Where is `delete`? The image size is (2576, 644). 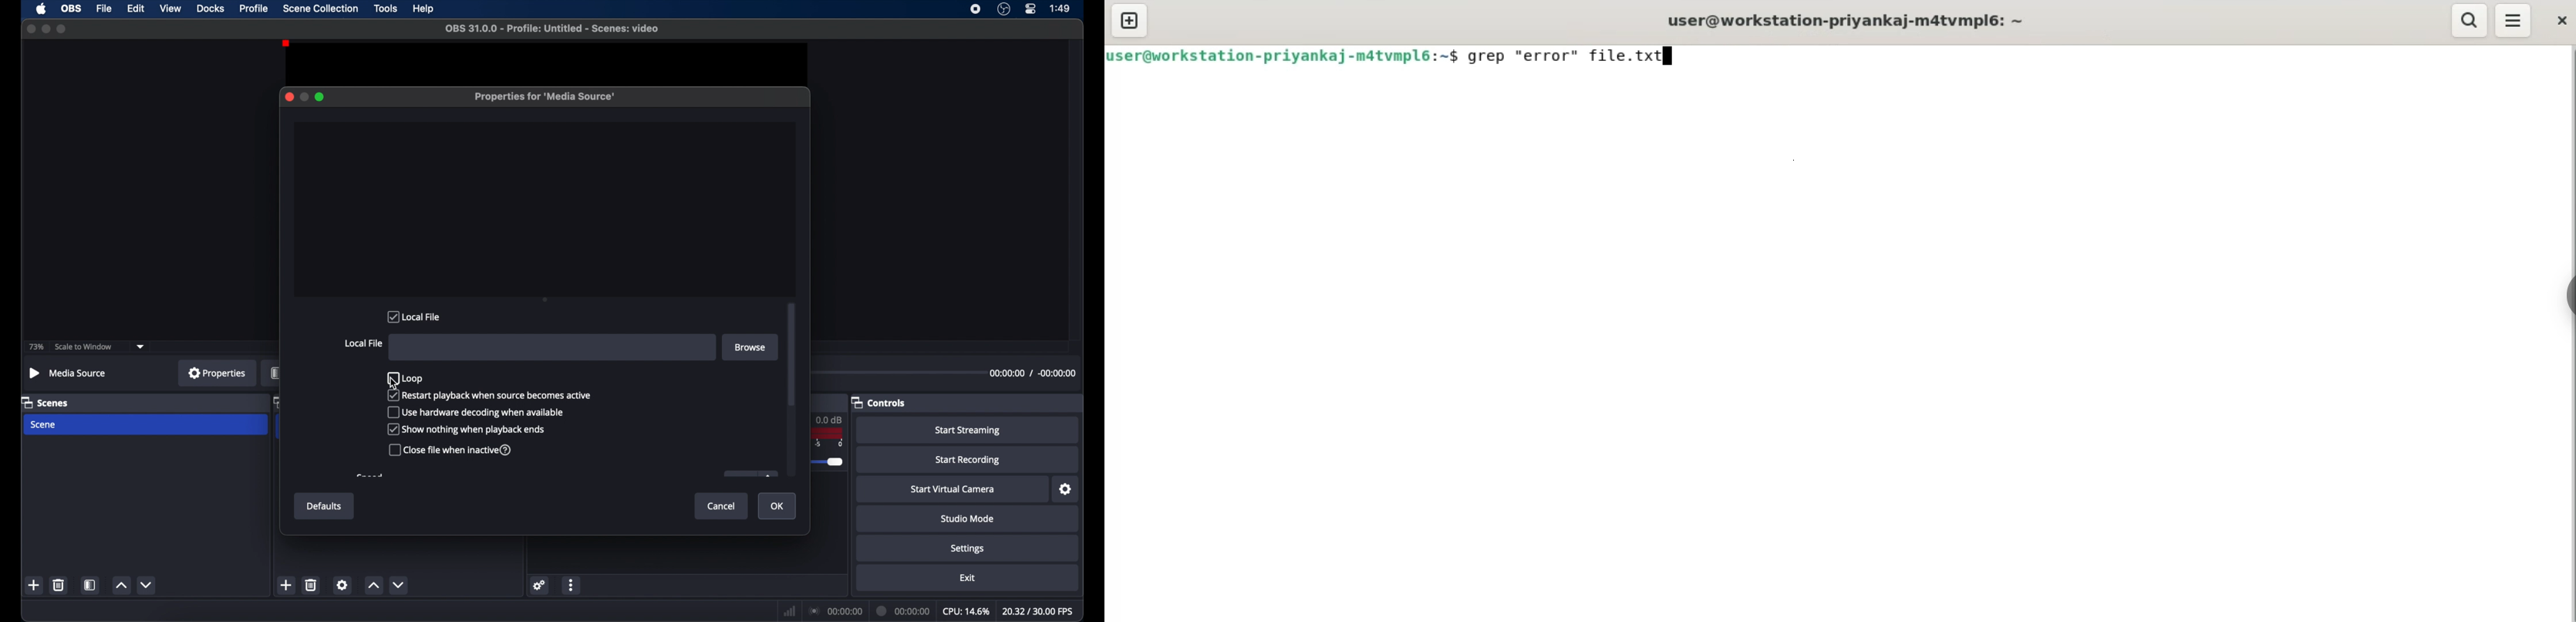 delete is located at coordinates (59, 585).